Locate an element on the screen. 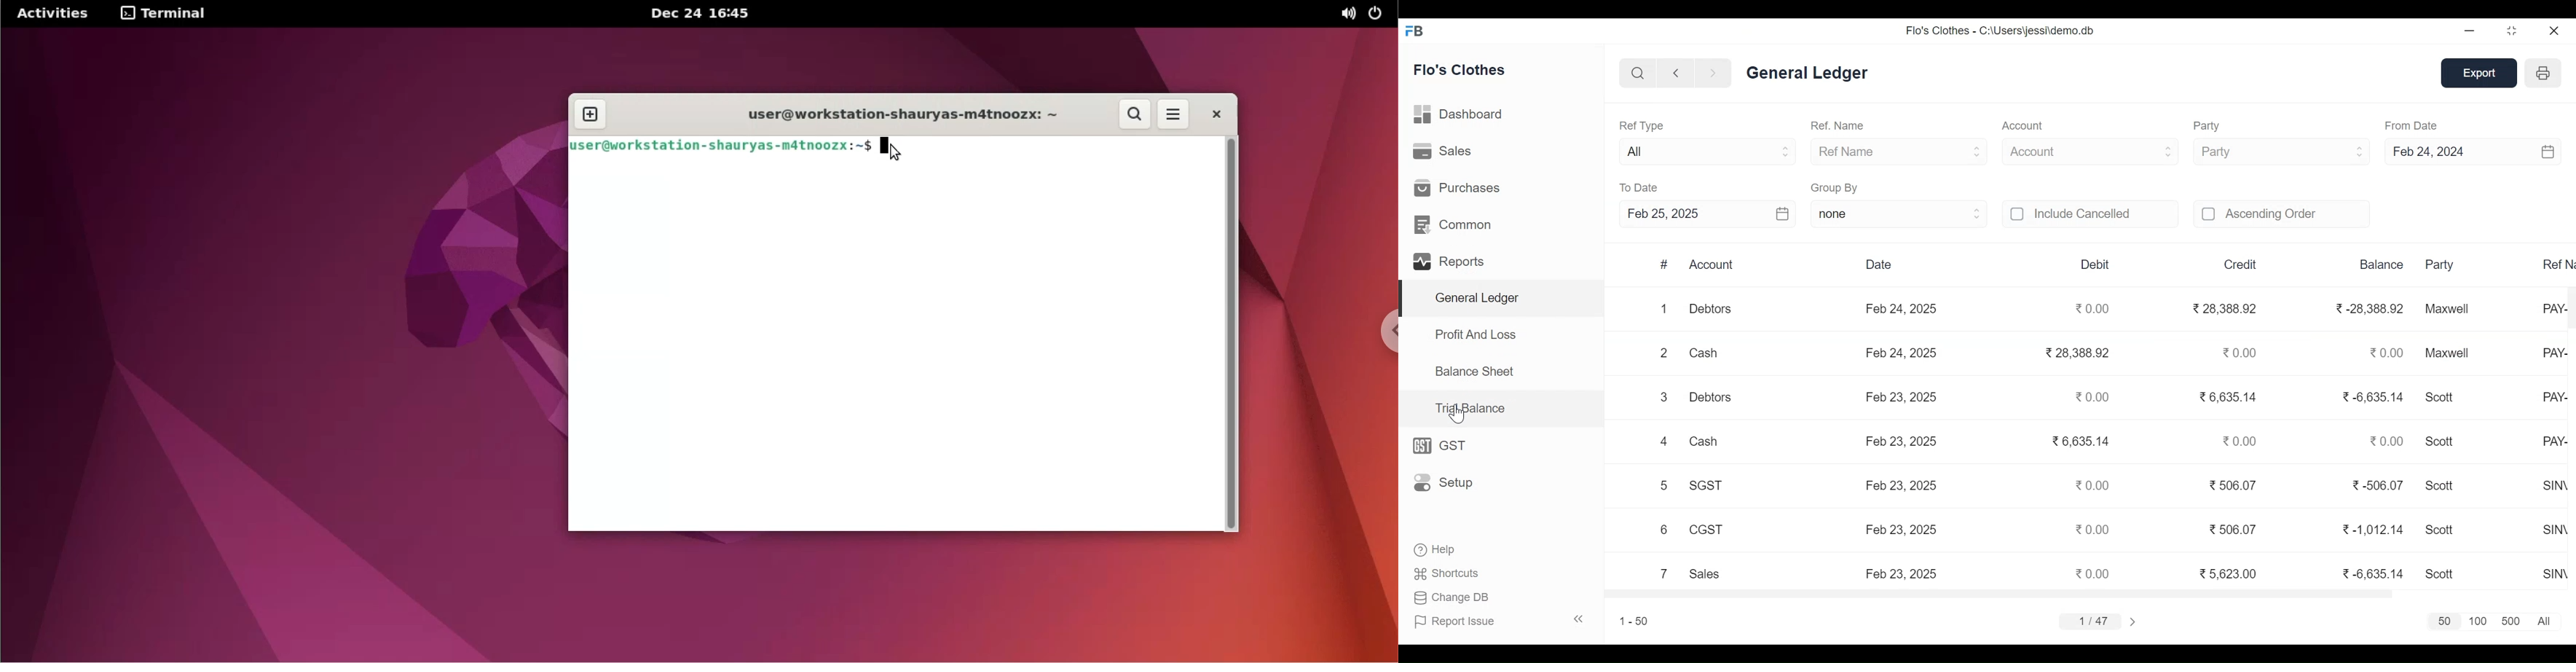  Setup is located at coordinates (1444, 483).